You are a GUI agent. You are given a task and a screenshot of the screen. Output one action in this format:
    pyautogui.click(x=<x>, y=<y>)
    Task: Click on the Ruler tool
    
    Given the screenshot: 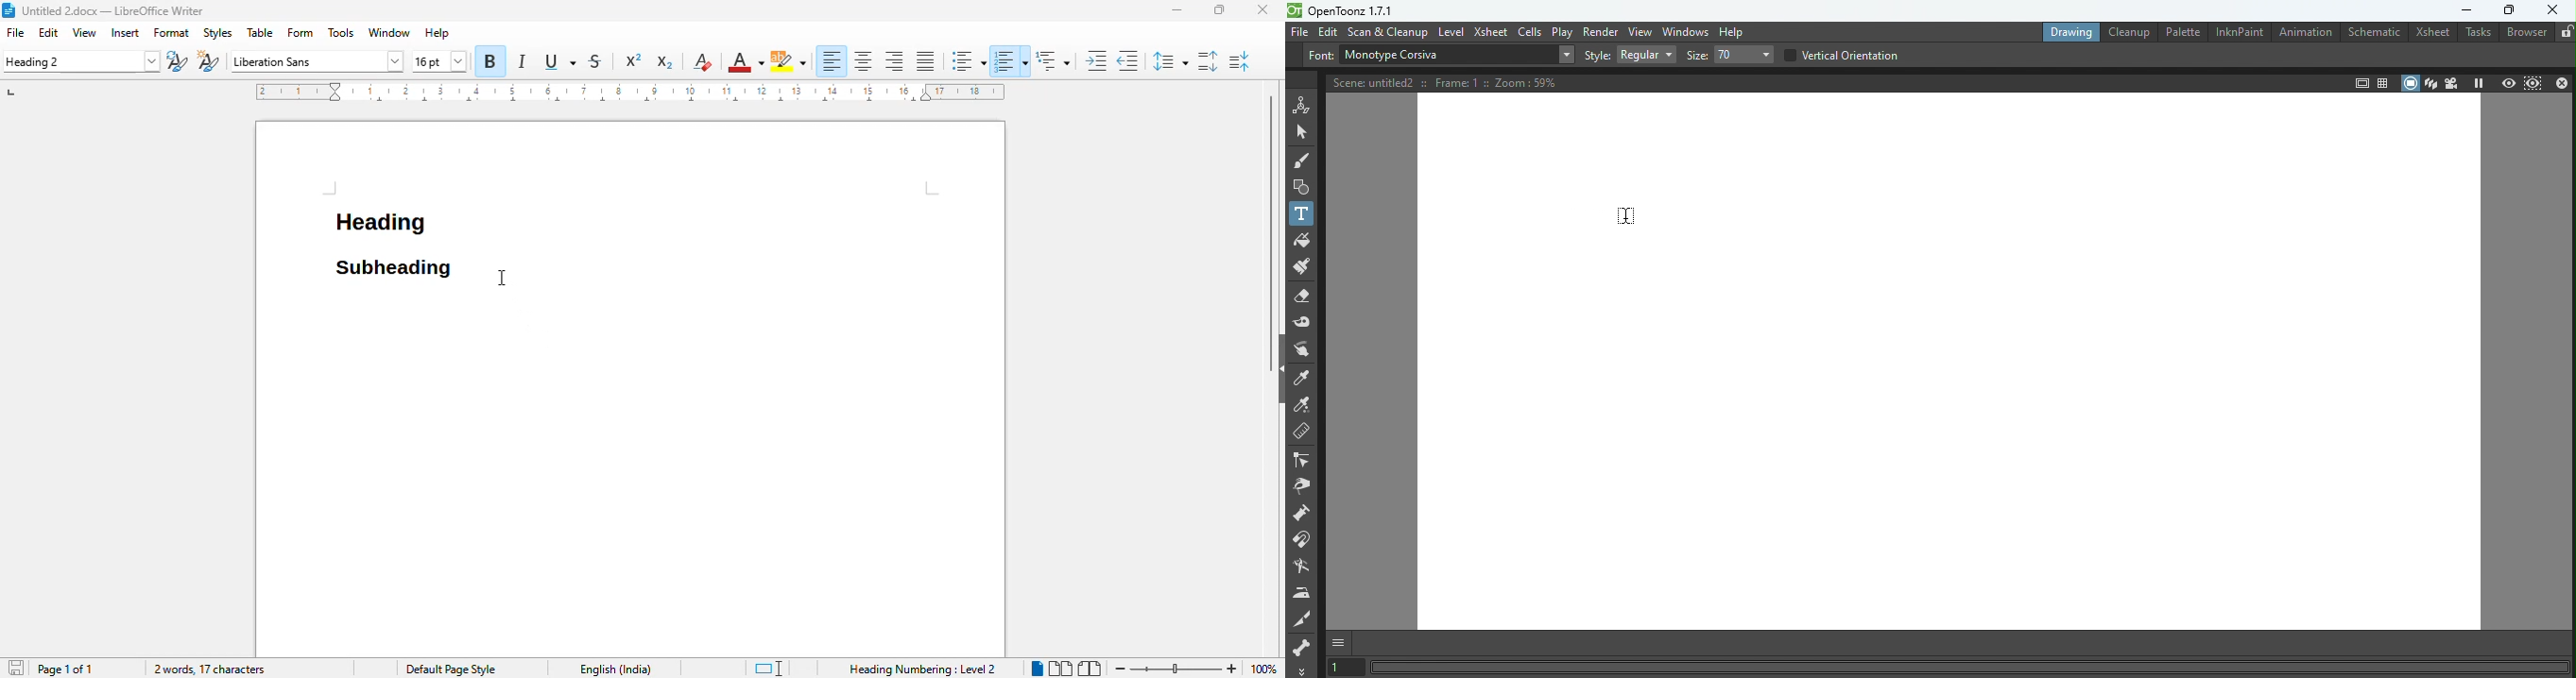 What is the action you would take?
    pyautogui.click(x=1302, y=432)
    